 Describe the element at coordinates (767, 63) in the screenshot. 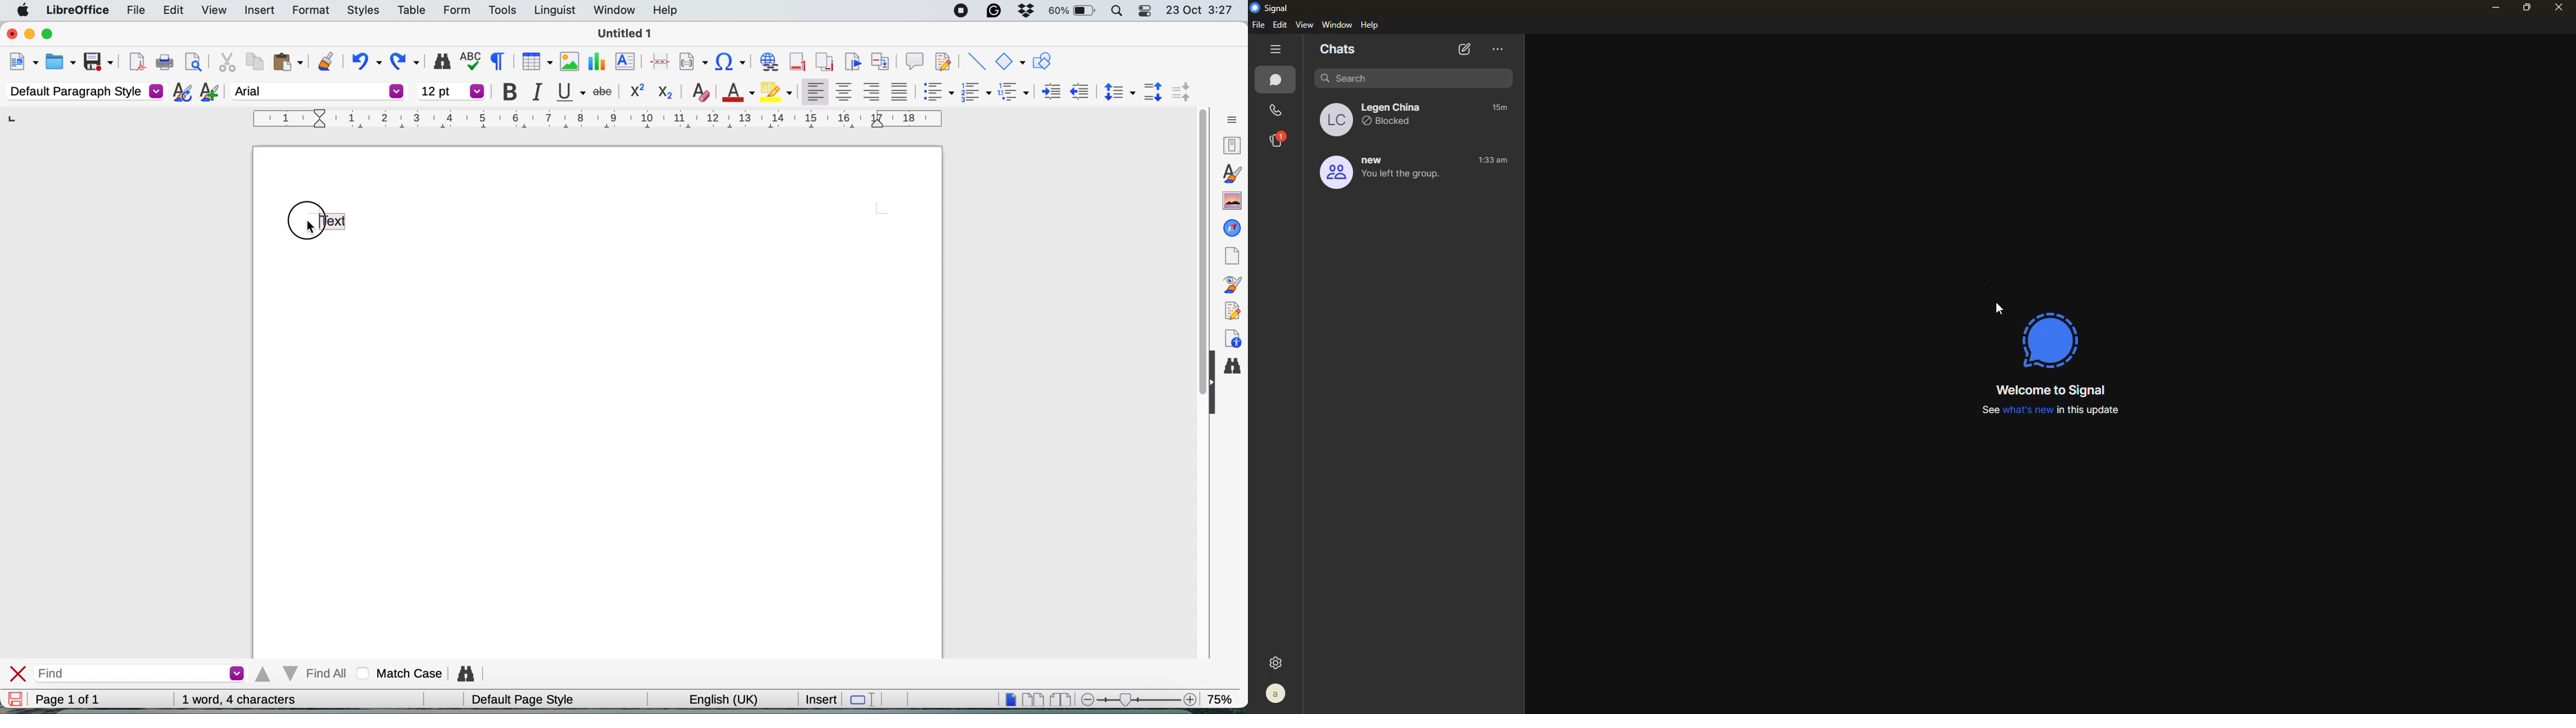

I see `insert hyperlink` at that location.